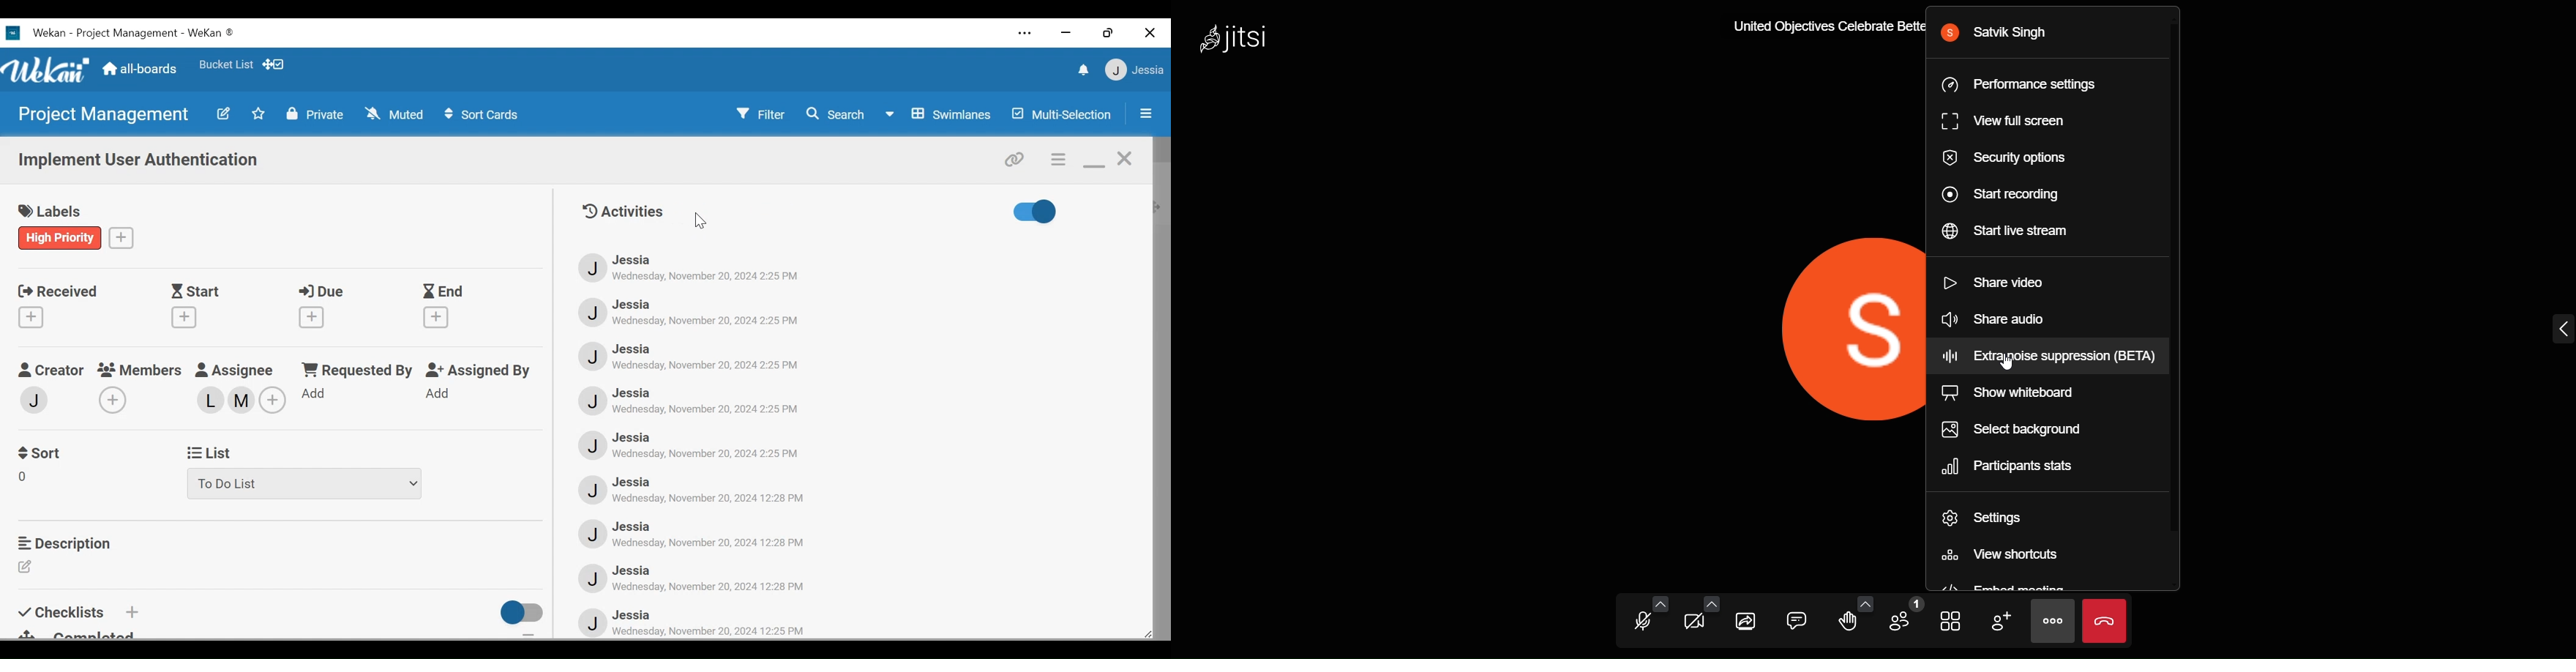 This screenshot has width=2576, height=672. What do you see at coordinates (621, 210) in the screenshot?
I see `Activities` at bounding box center [621, 210].